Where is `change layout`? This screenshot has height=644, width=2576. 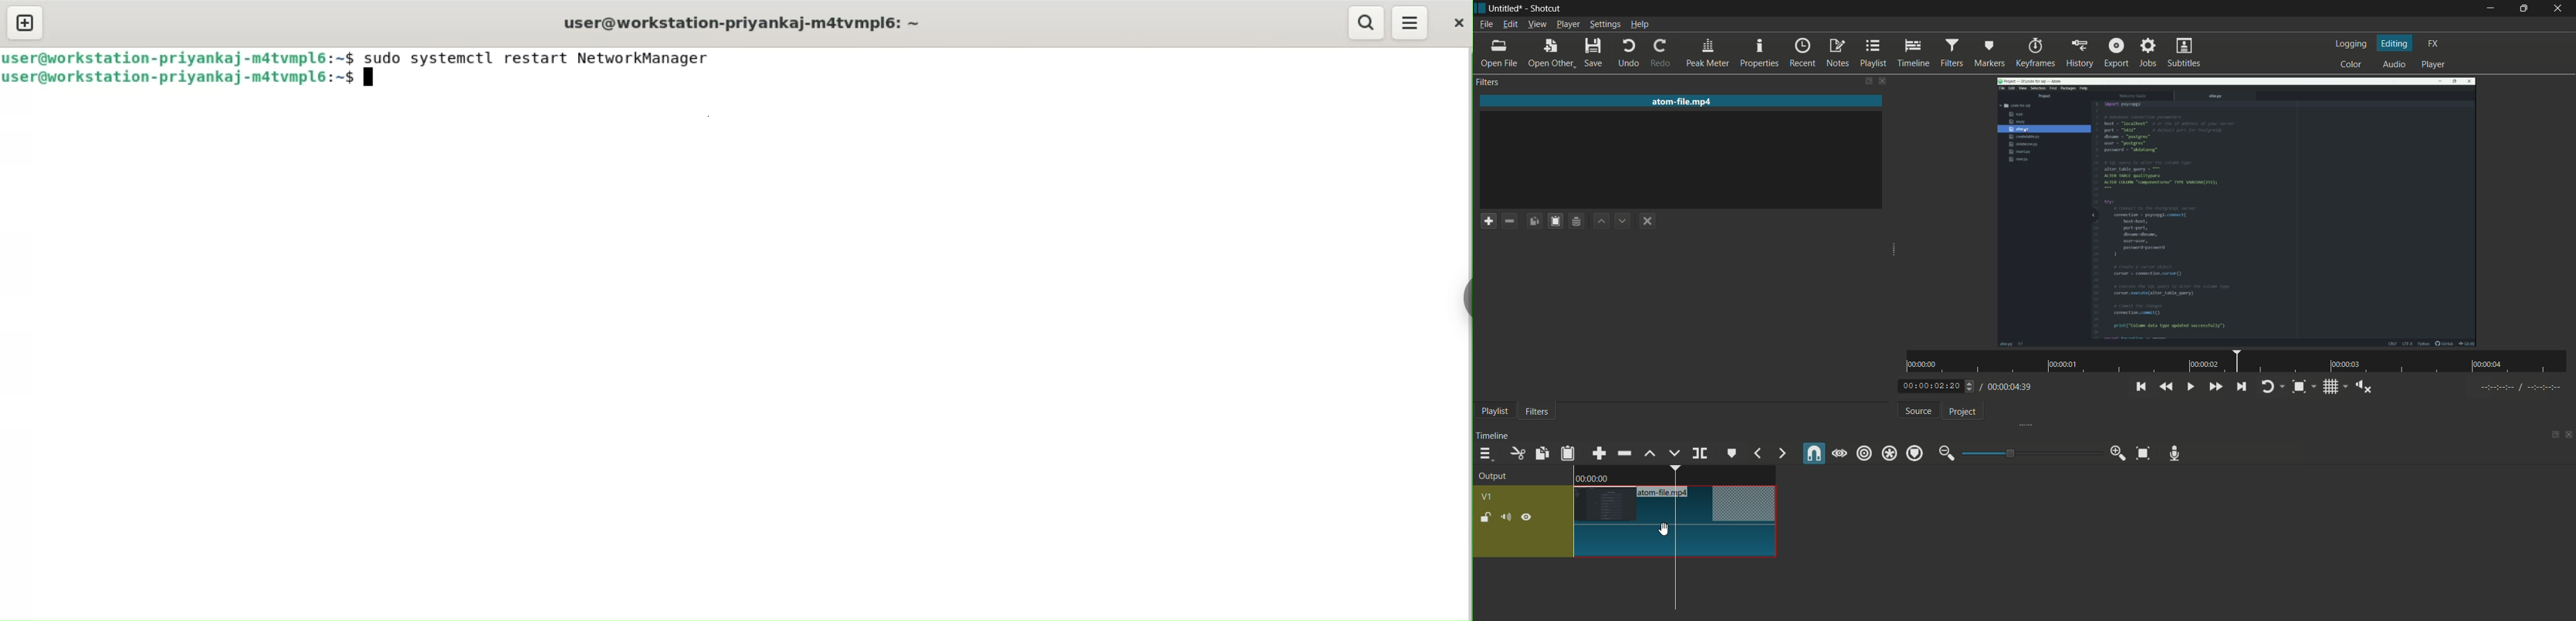 change layout is located at coordinates (1868, 82).